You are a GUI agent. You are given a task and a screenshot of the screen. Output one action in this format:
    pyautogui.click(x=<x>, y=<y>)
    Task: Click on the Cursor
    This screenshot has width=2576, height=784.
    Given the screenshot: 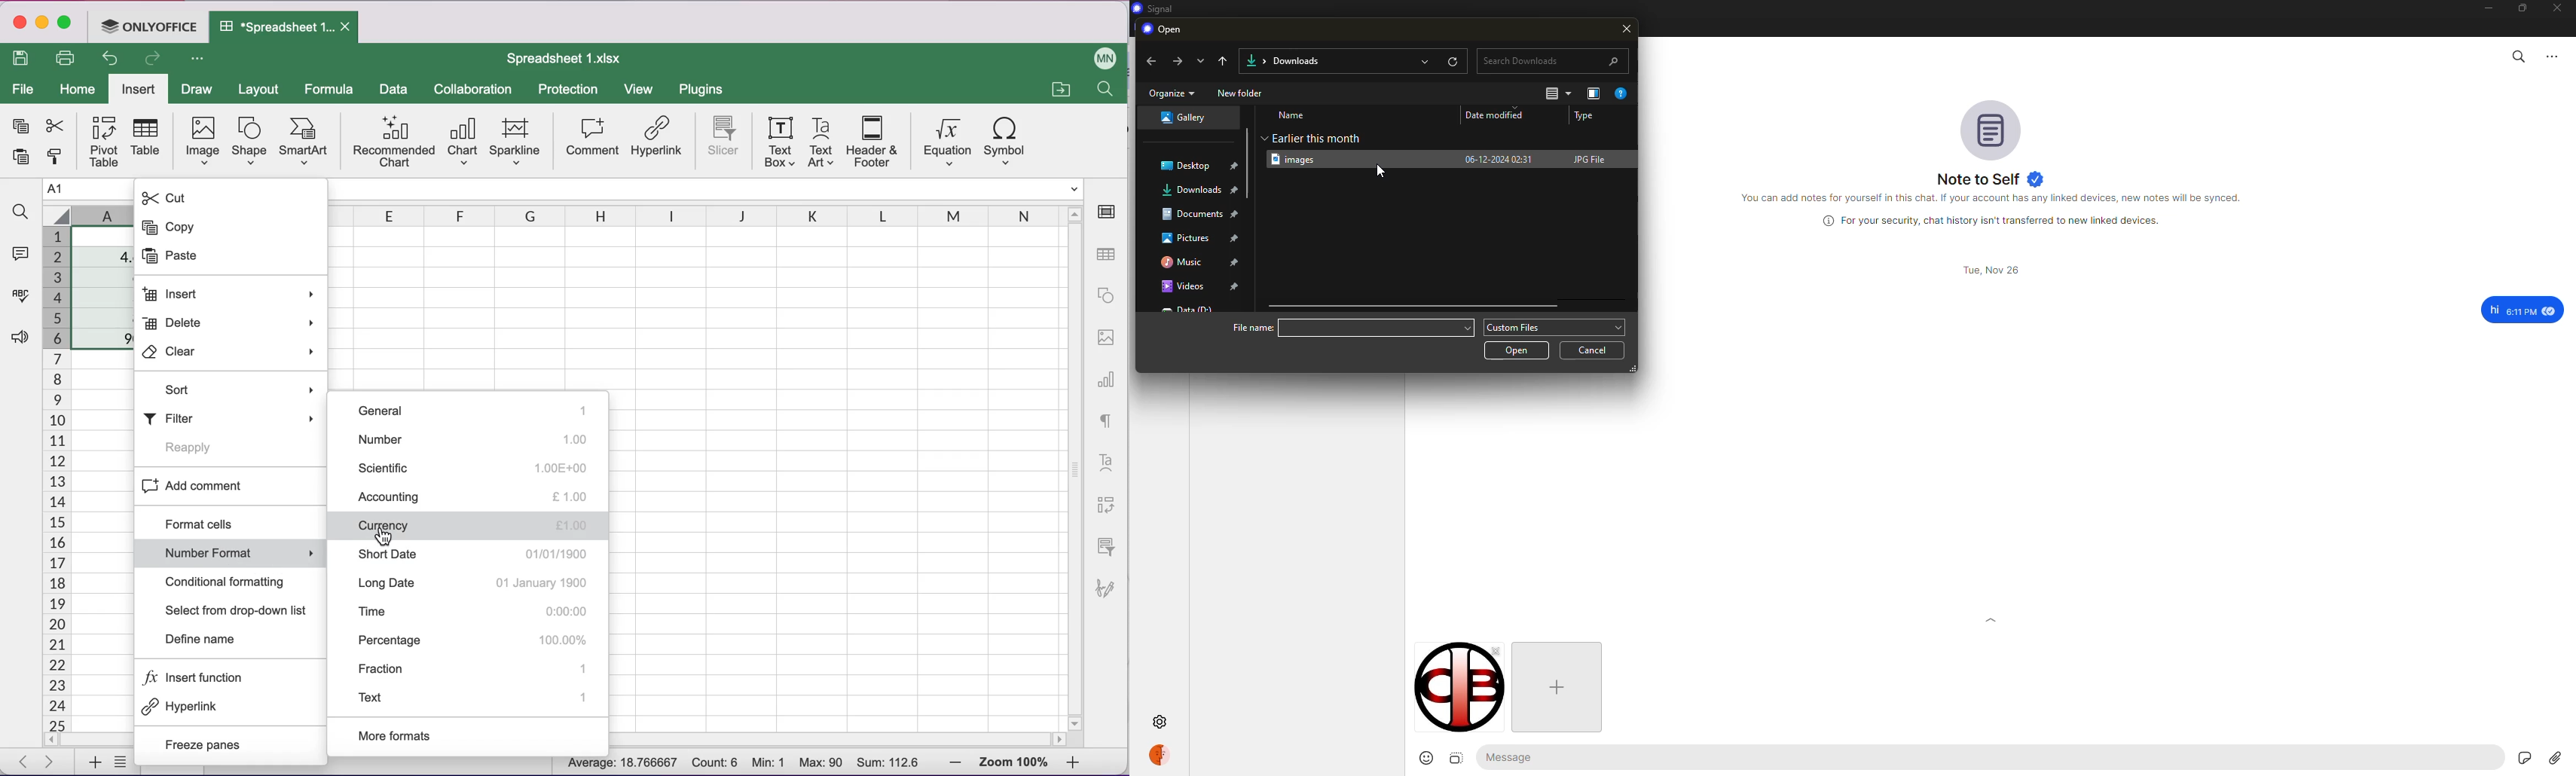 What is the action you would take?
    pyautogui.click(x=385, y=527)
    